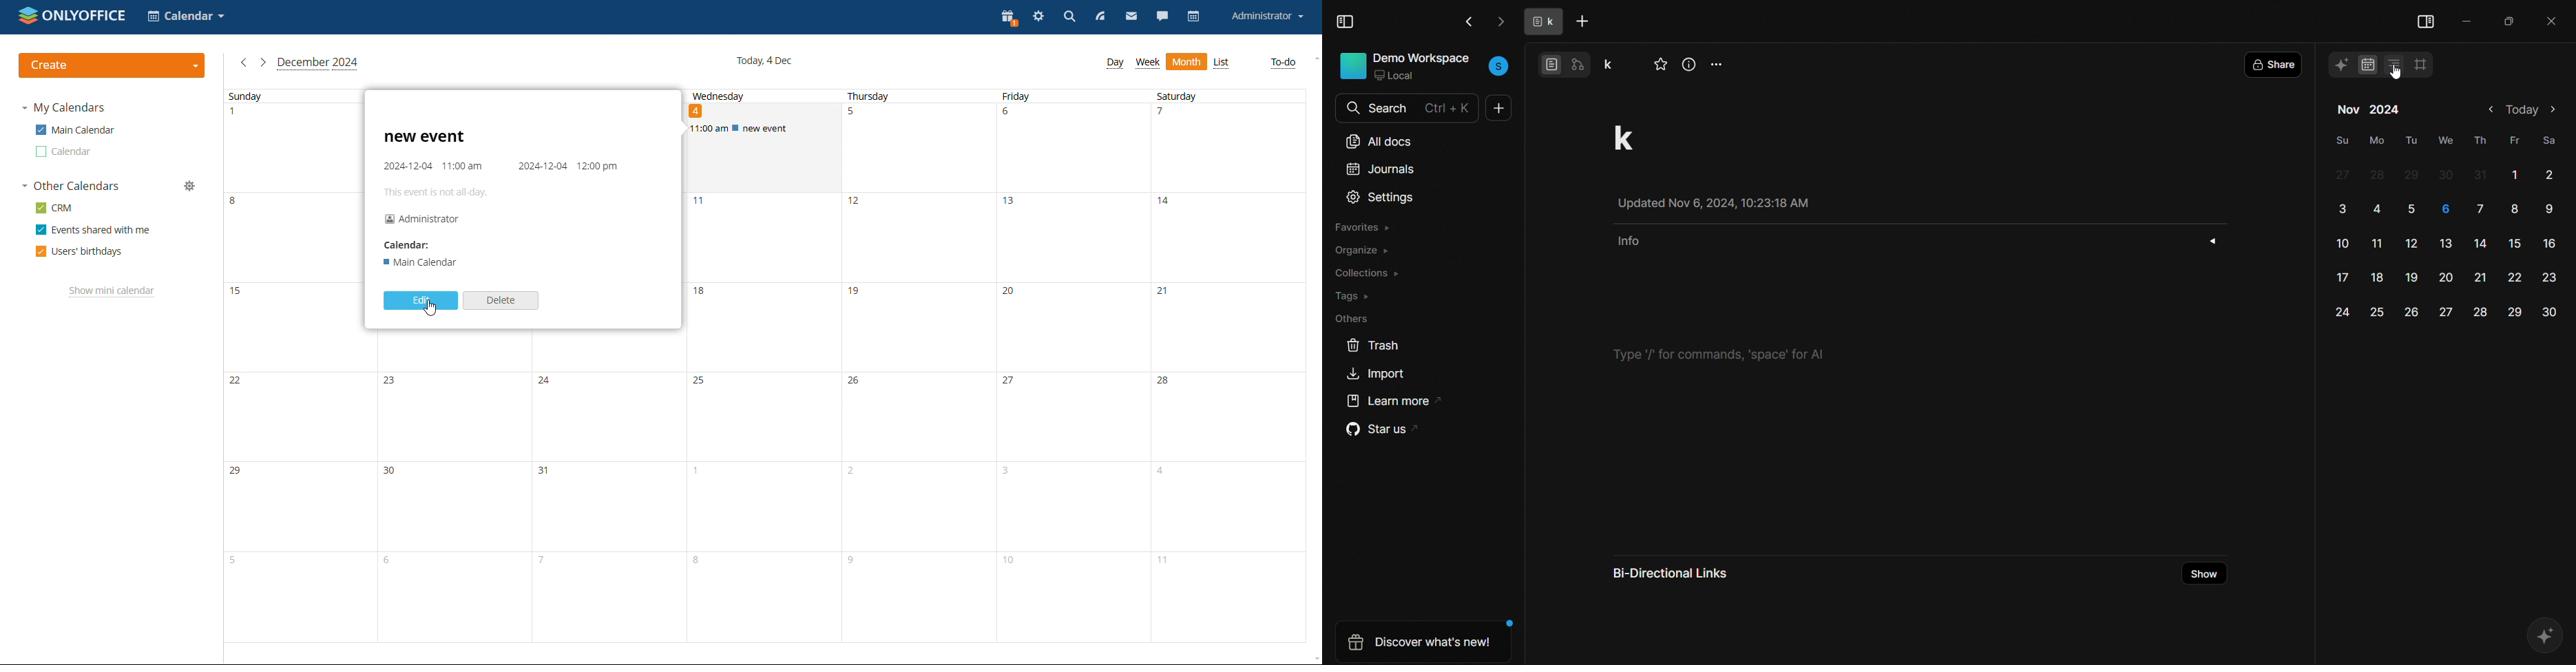  I want to click on AI, so click(2341, 63).